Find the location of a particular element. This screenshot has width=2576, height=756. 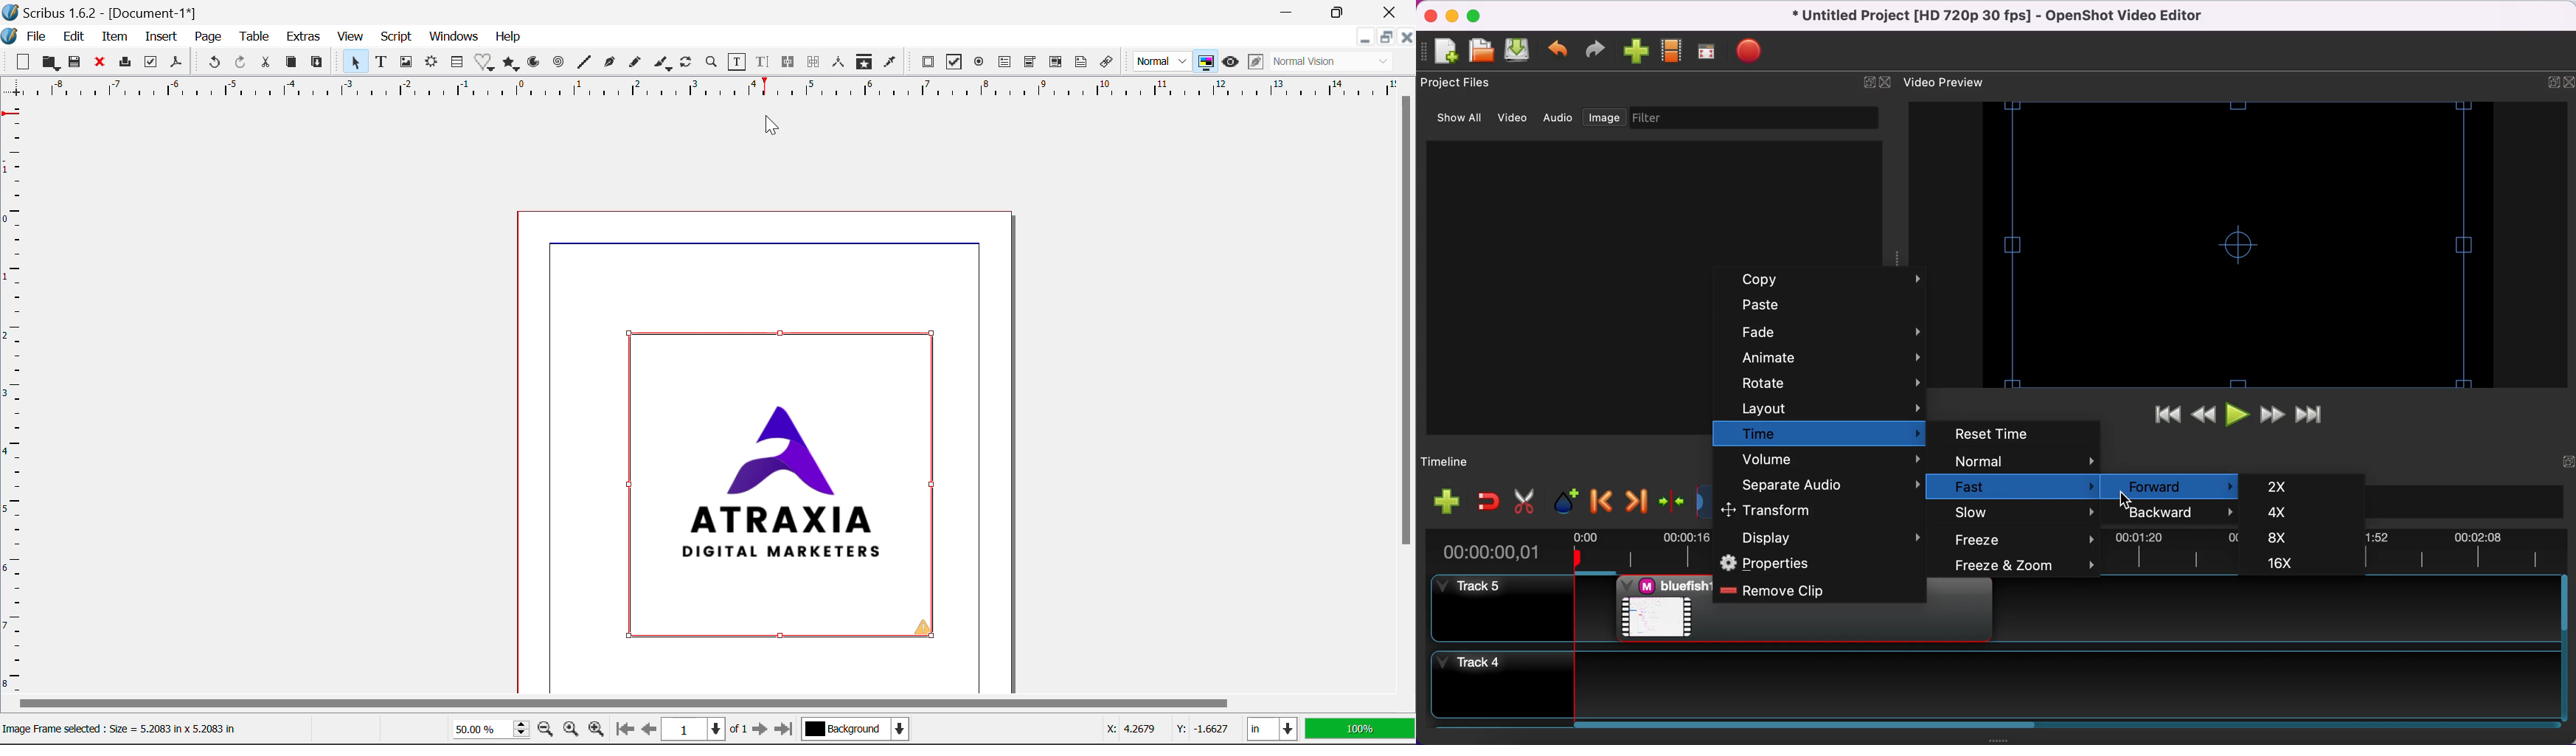

Preview Mode is located at coordinates (1230, 62).